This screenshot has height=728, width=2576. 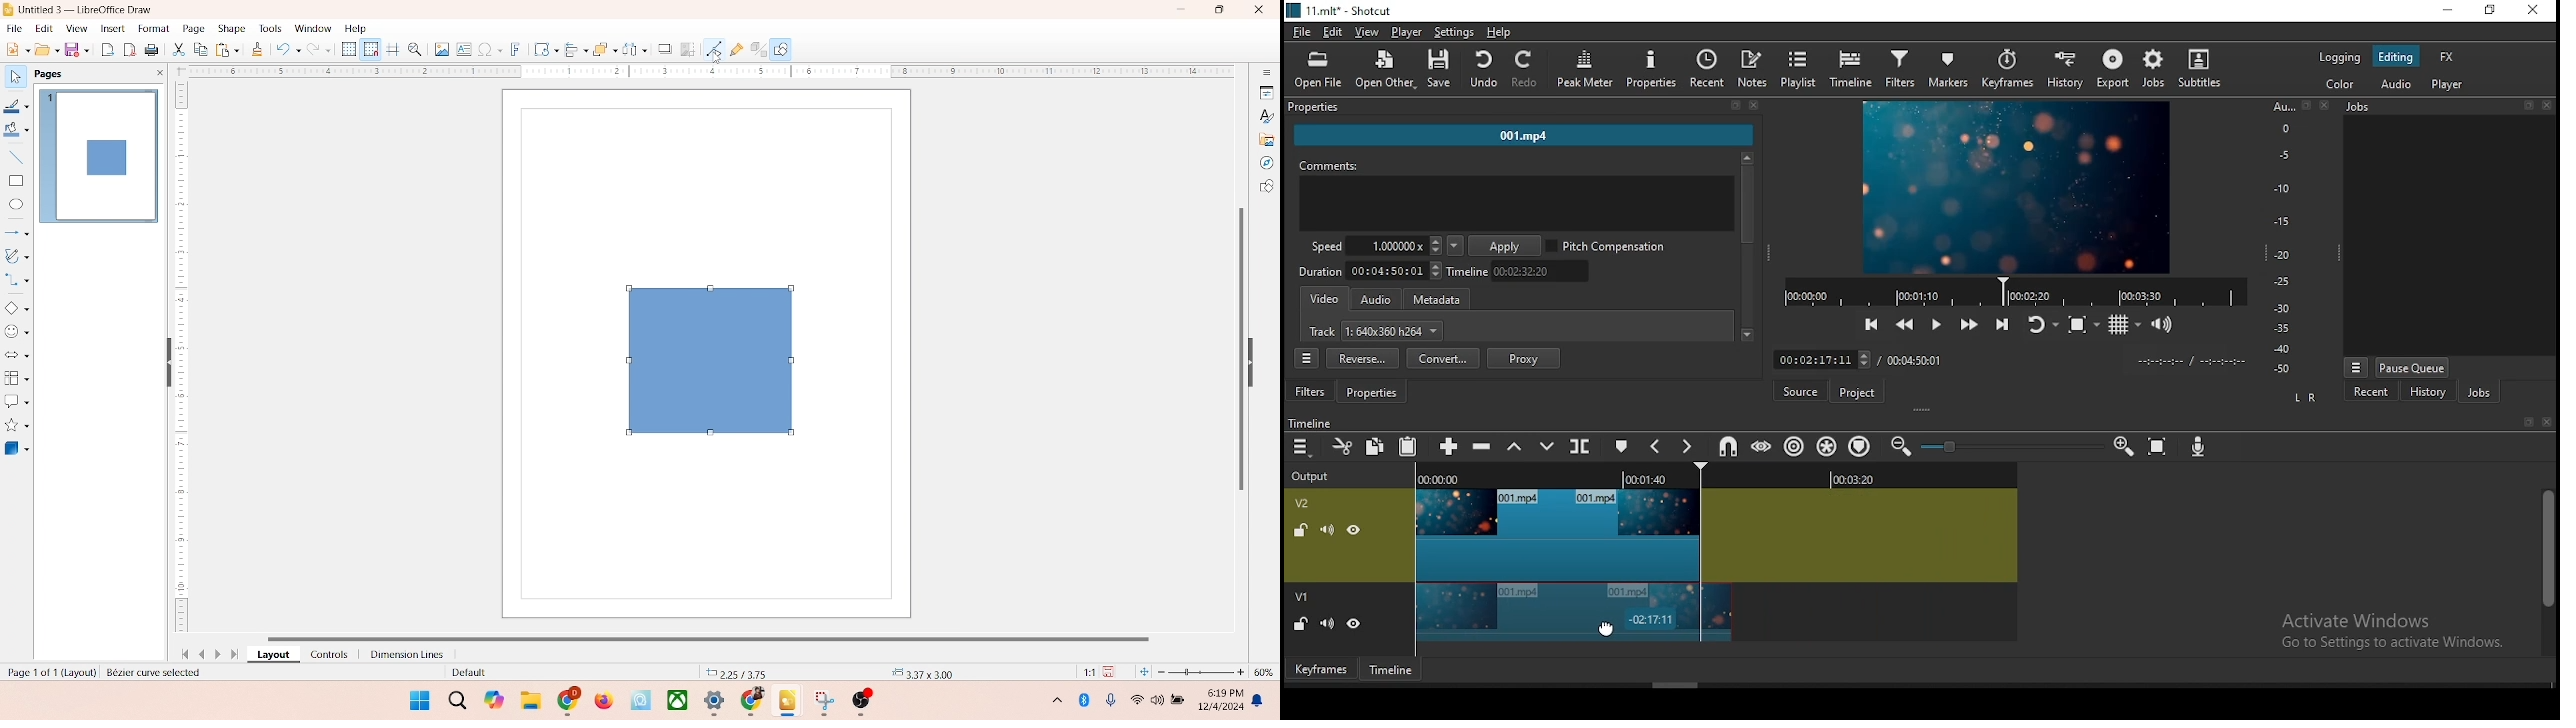 I want to click on properties menu, so click(x=1309, y=358).